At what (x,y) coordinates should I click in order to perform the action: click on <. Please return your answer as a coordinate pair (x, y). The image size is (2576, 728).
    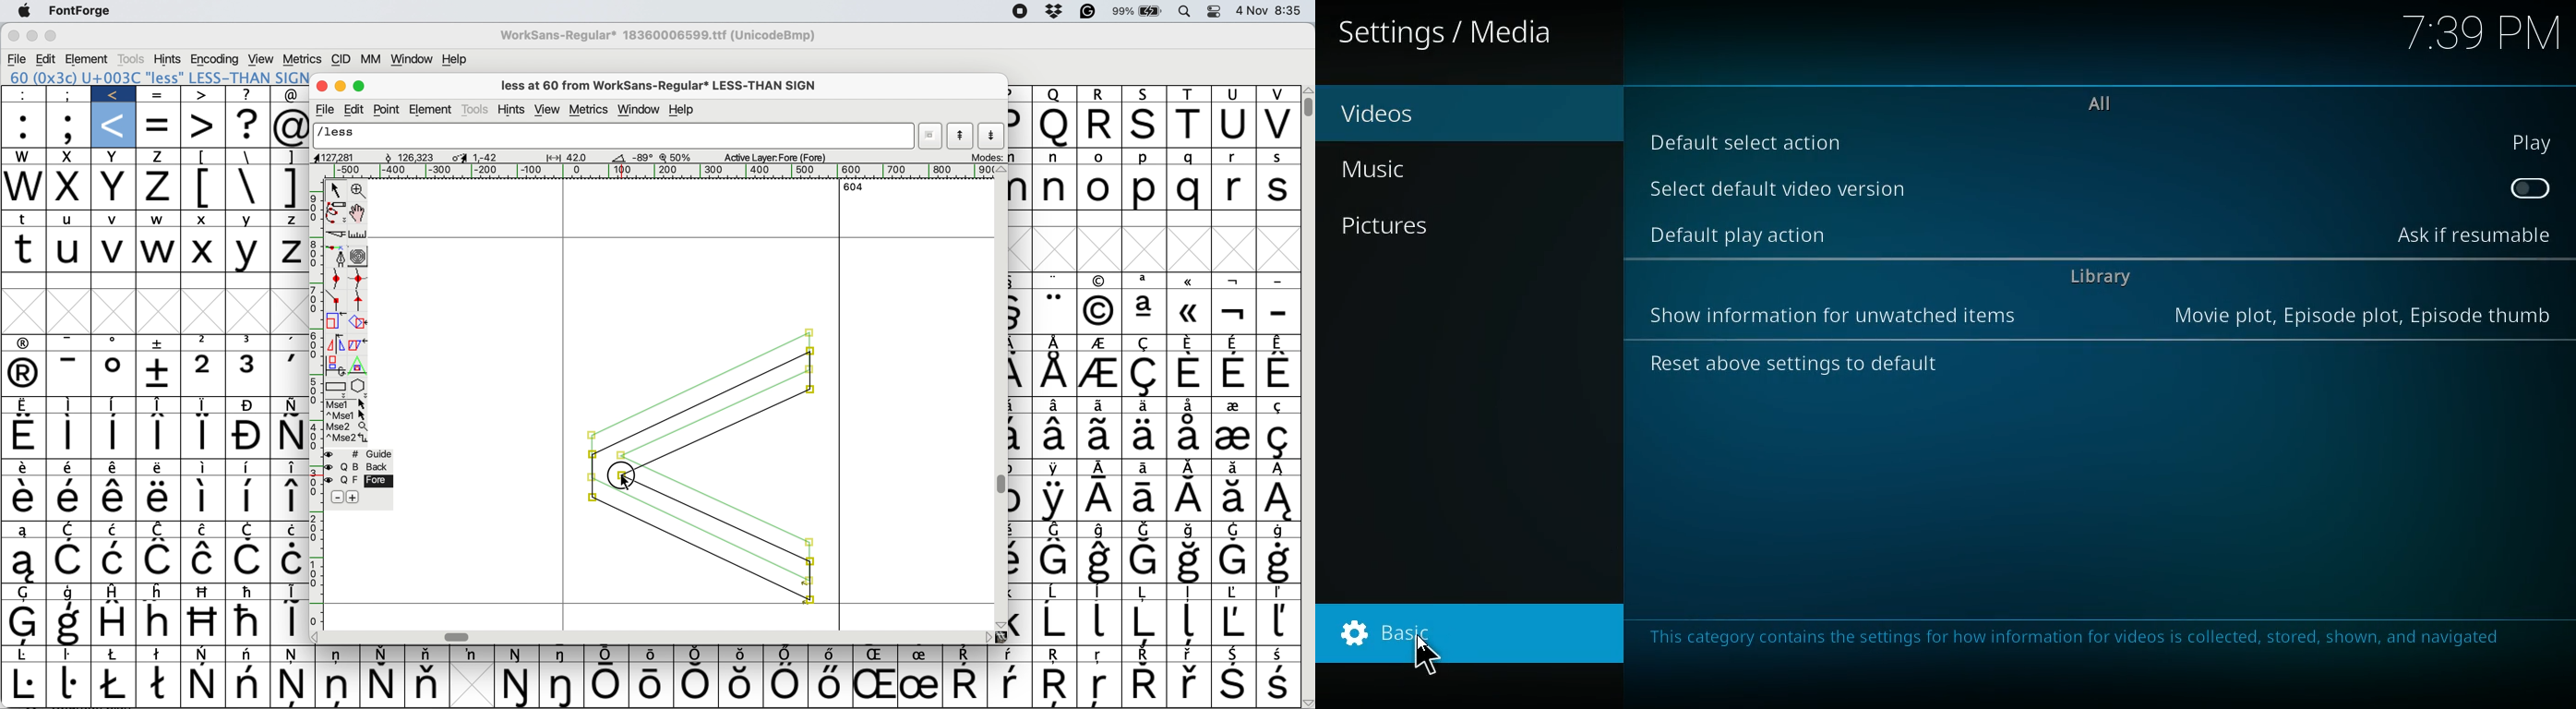
    Looking at the image, I should click on (115, 94).